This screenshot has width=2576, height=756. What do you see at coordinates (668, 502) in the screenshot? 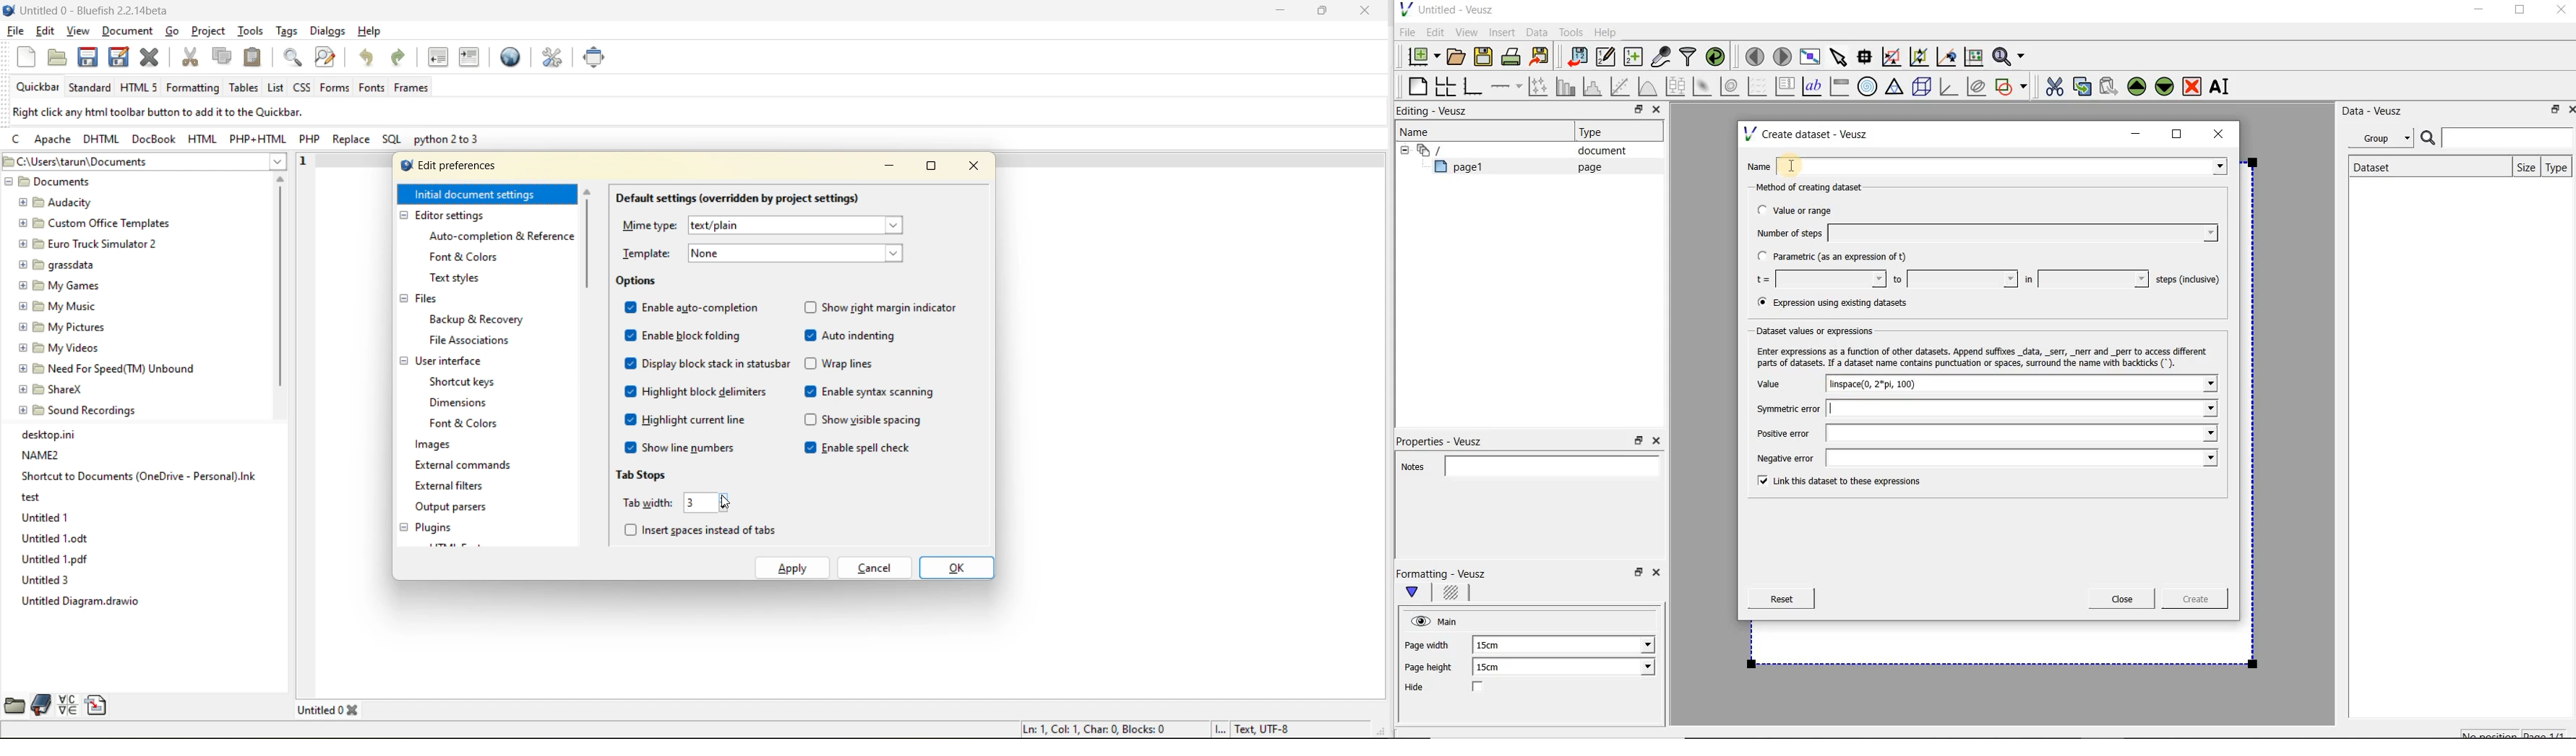
I see `tab width` at bounding box center [668, 502].